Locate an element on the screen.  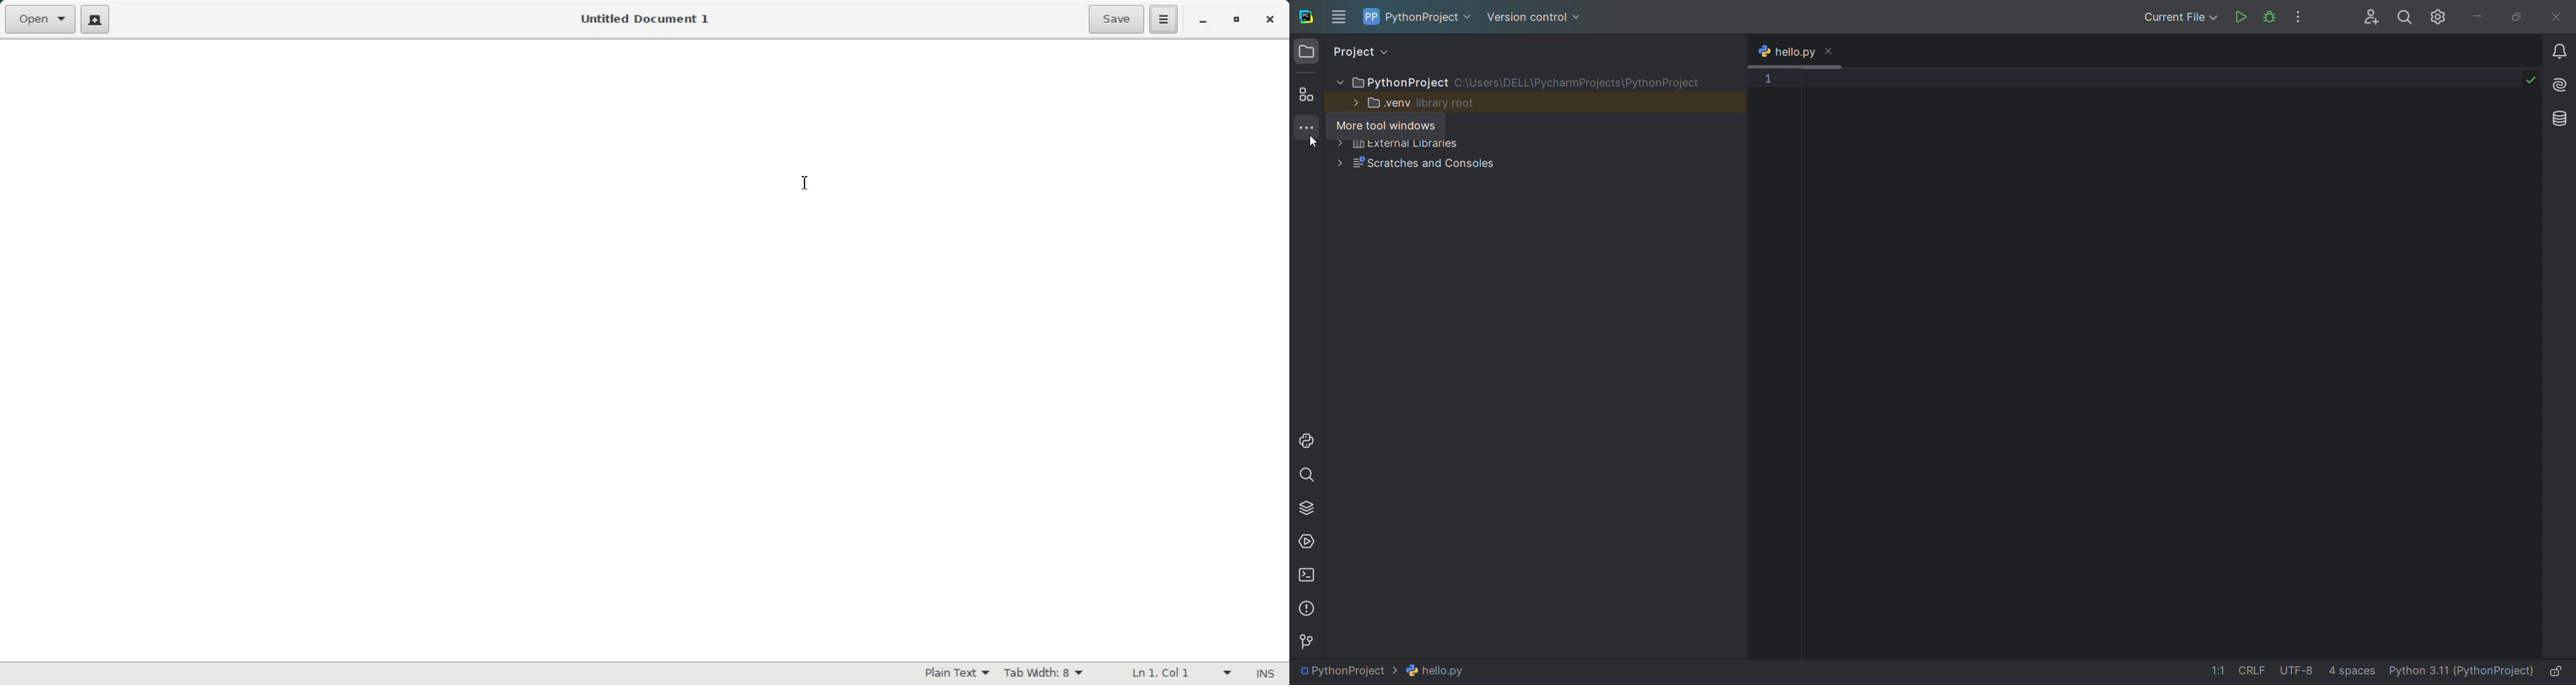
database is located at coordinates (2561, 117).